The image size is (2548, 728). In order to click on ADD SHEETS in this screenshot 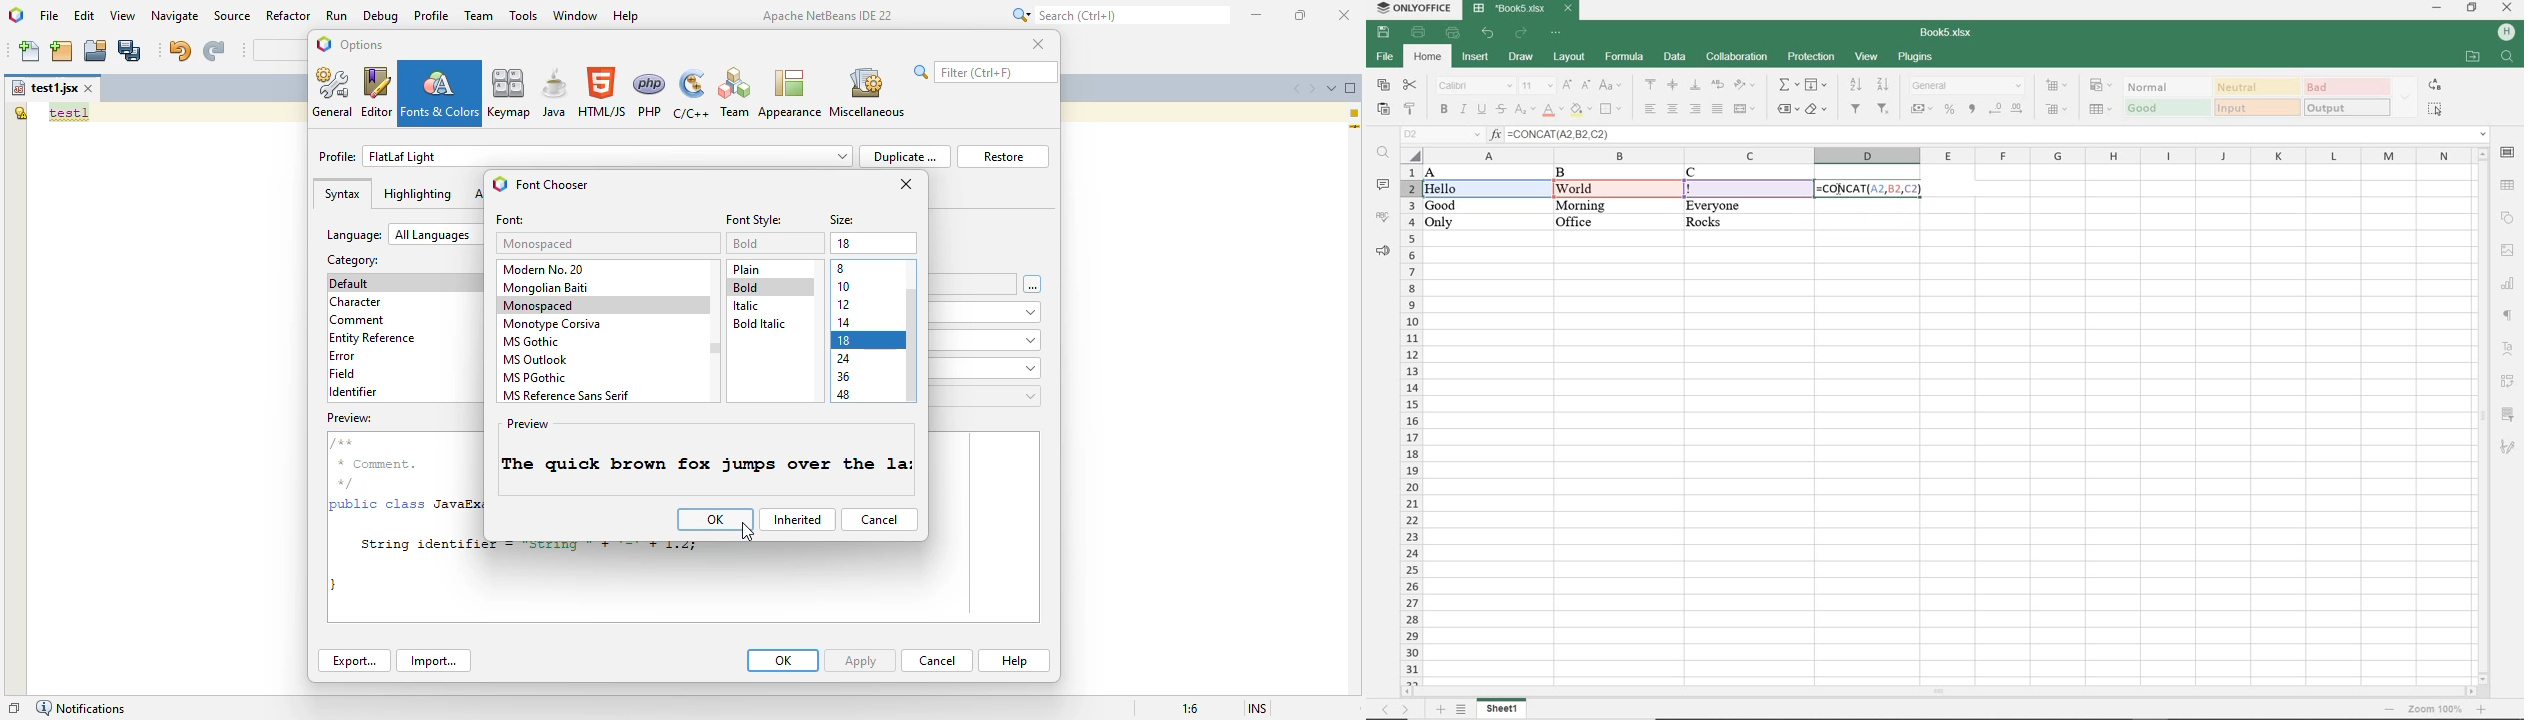, I will do `click(1440, 708)`.